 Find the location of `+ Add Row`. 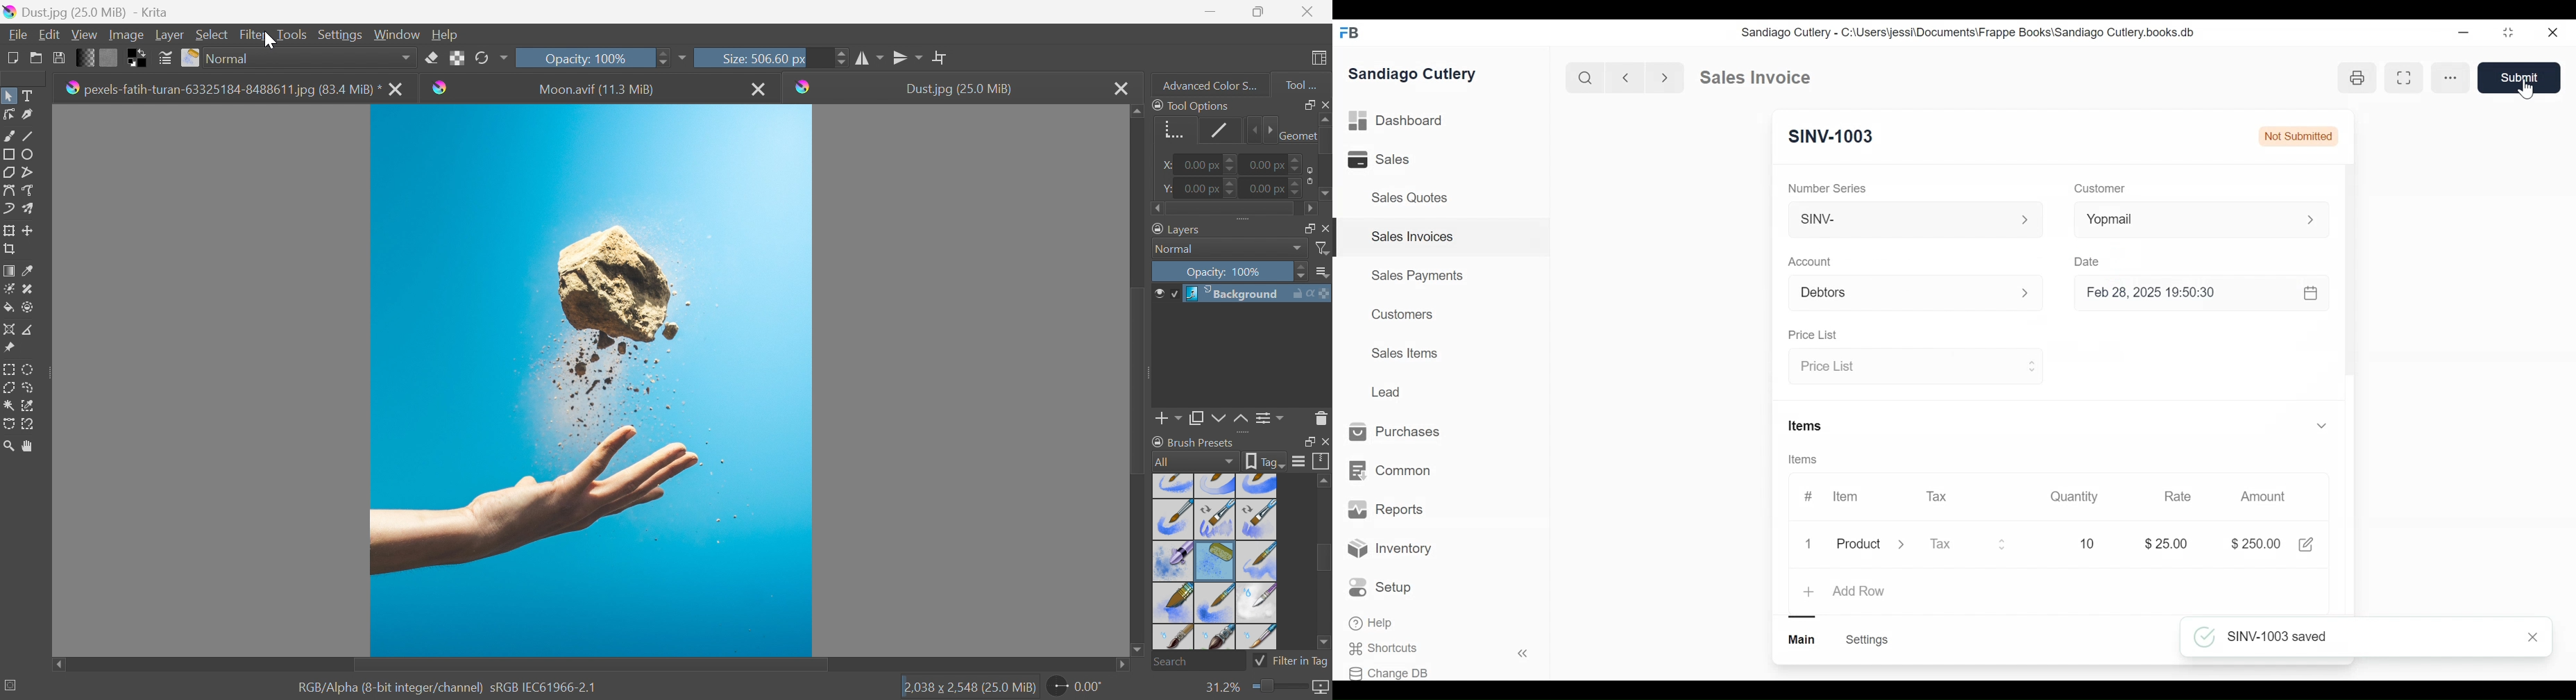

+ Add Row is located at coordinates (1845, 592).